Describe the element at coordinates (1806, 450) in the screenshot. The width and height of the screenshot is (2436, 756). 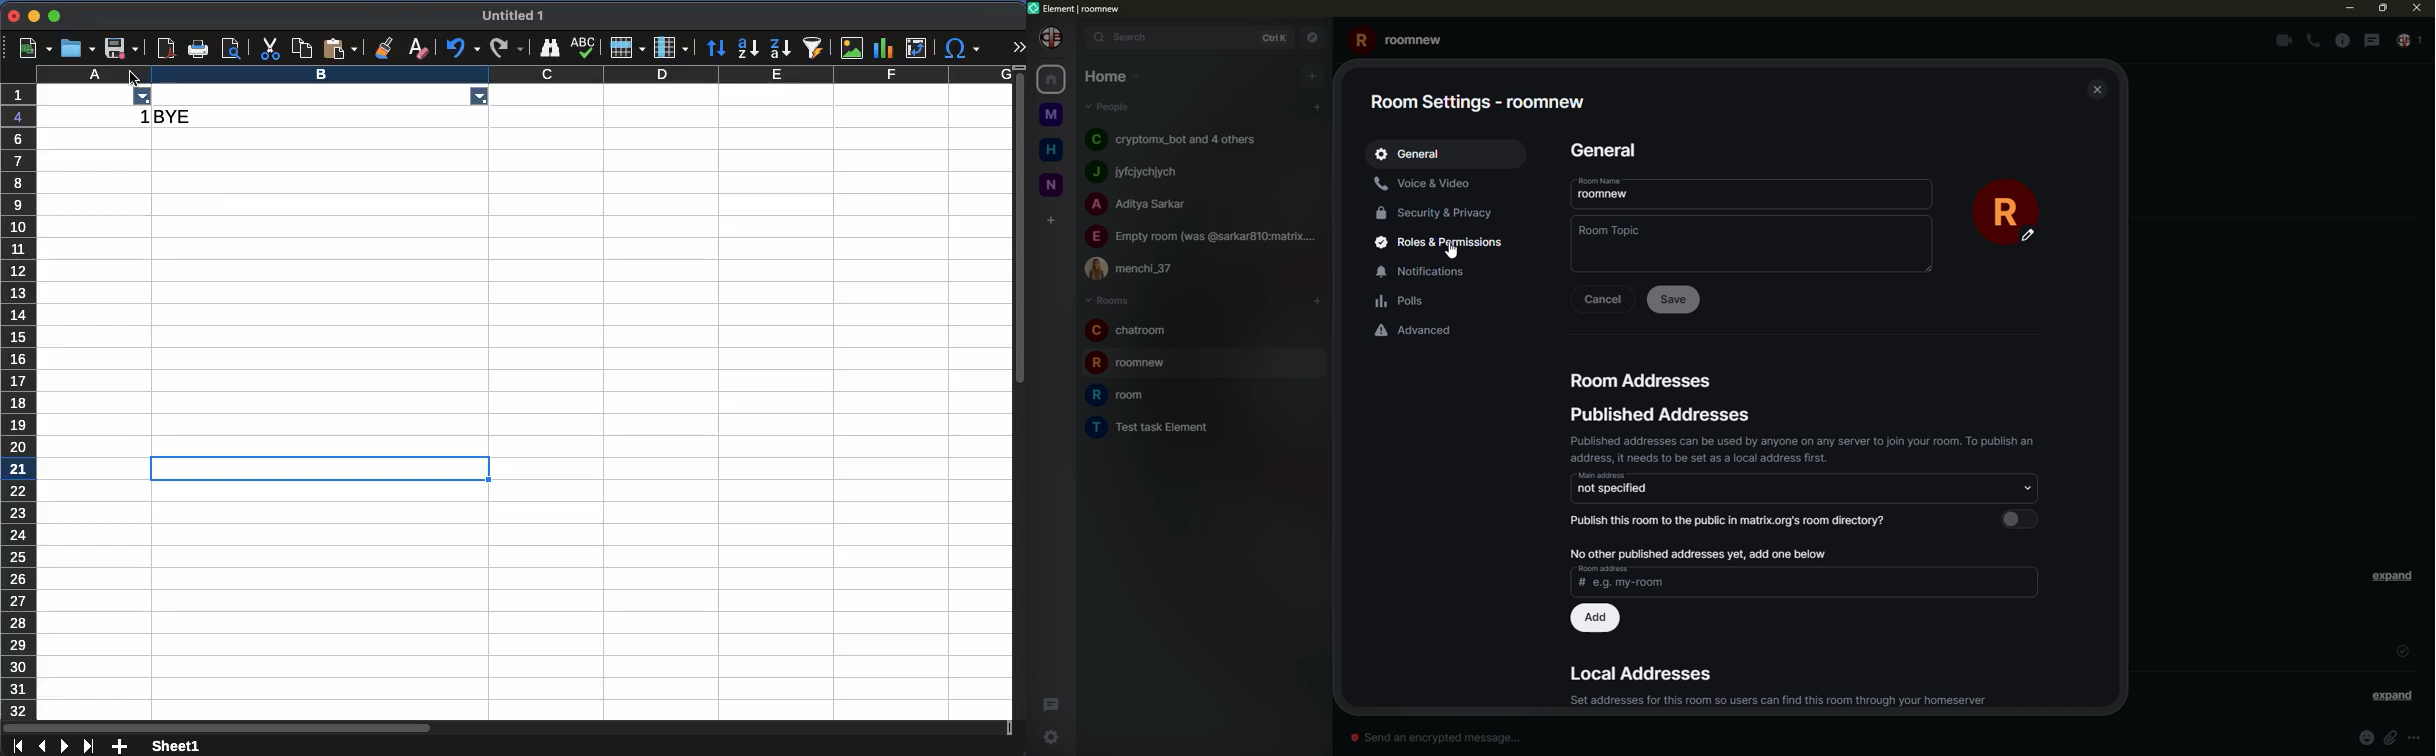
I see `published addresses can be used` at that location.